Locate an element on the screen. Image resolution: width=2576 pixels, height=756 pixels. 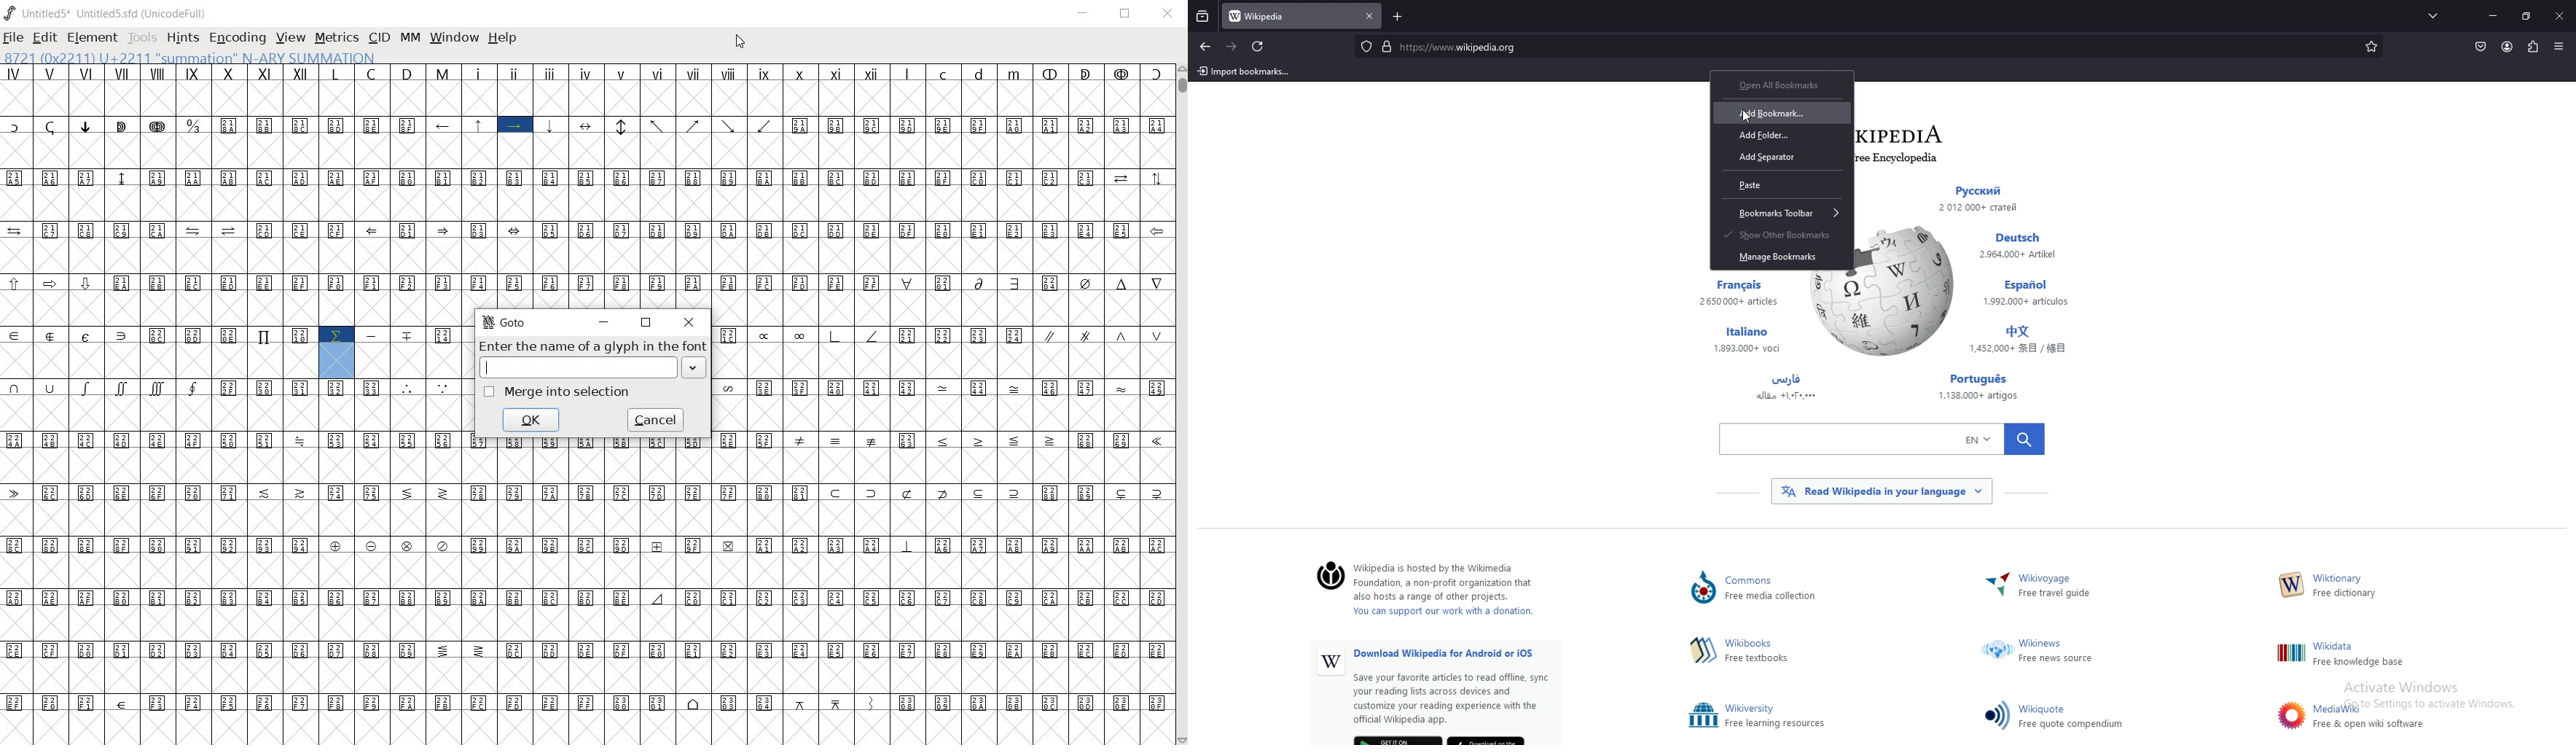
special symbols is located at coordinates (412, 333).